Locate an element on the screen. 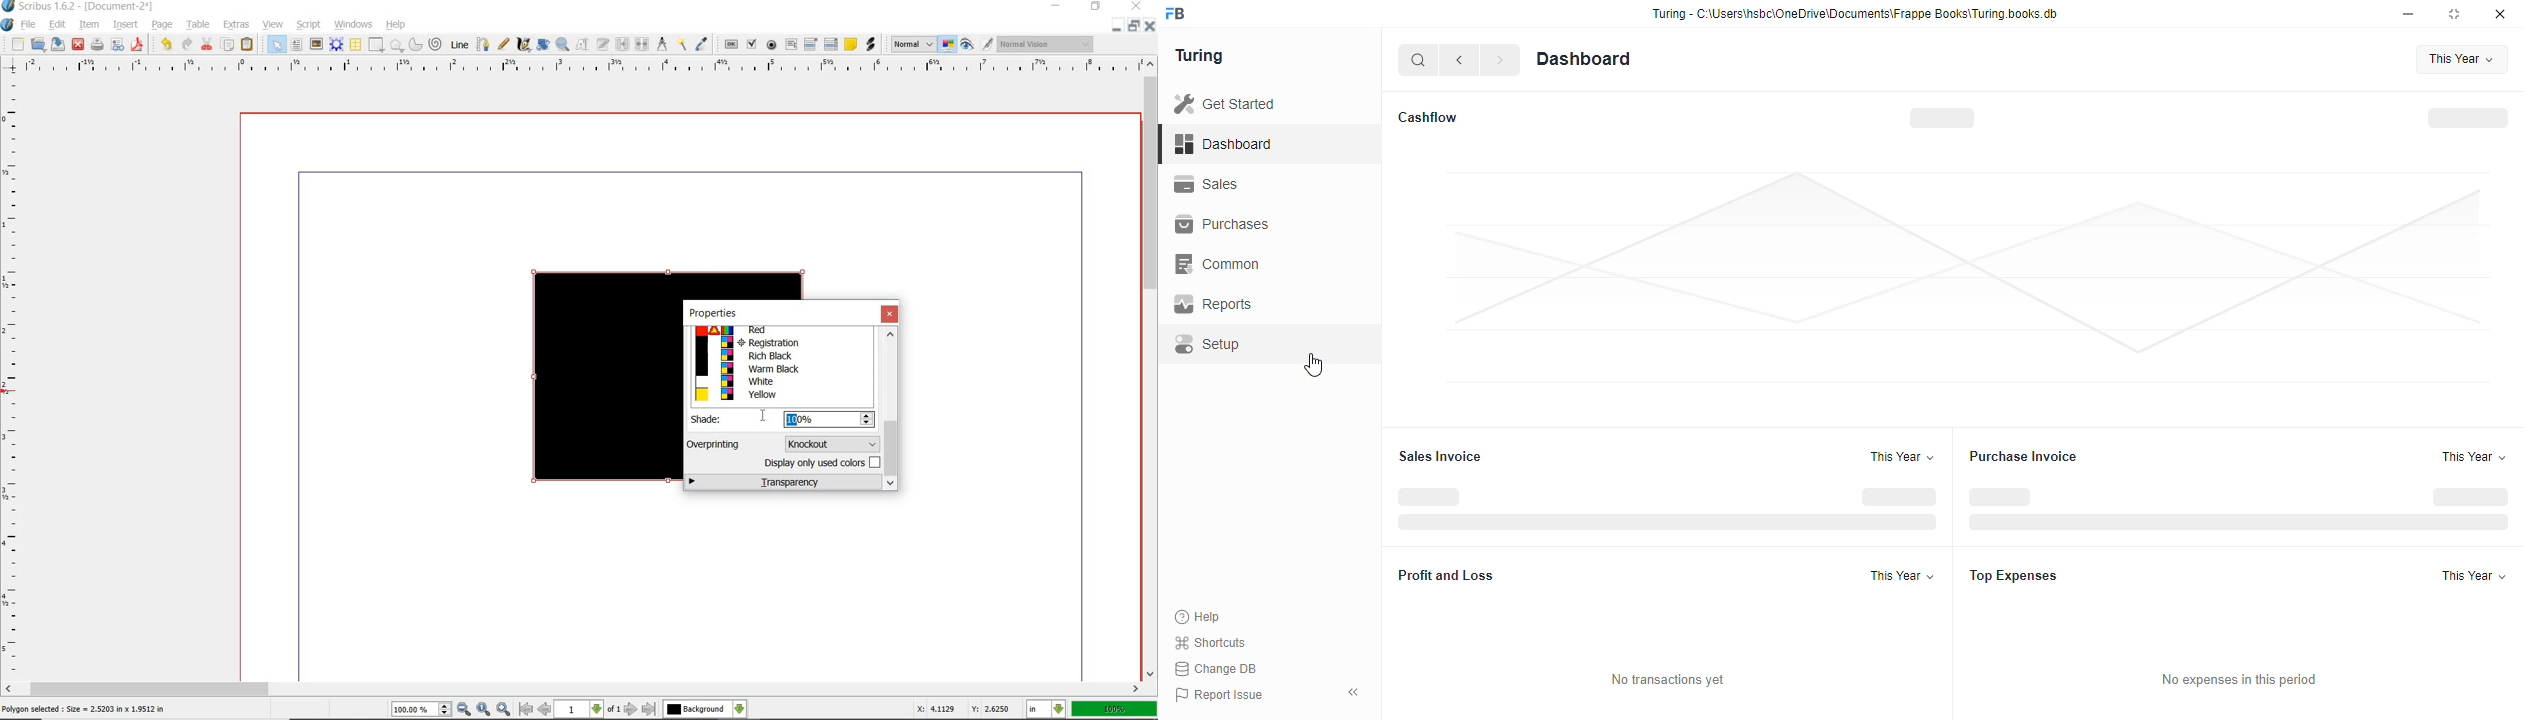 The image size is (2548, 728). “Turing - C:\Users\hsbc\OneDrive\Documents\Frappe Books\Turing books.db is located at coordinates (1854, 13).